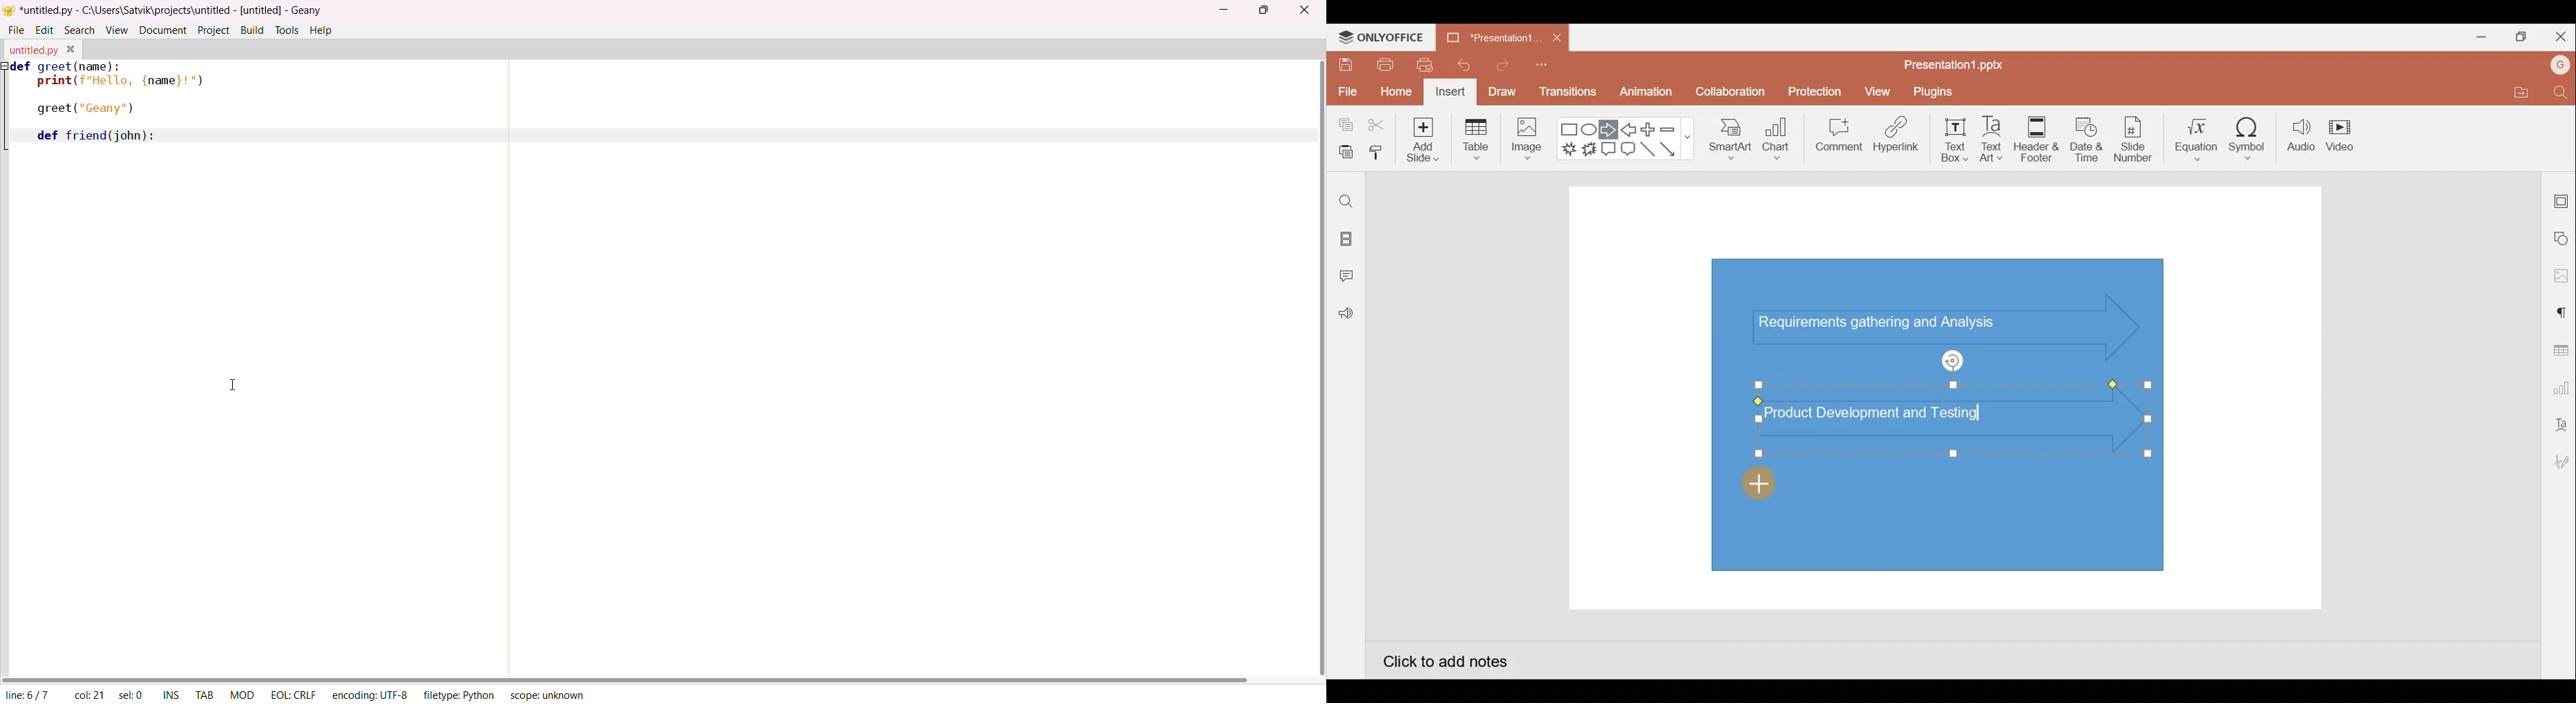 This screenshot has height=728, width=2576. I want to click on Save, so click(1343, 64).